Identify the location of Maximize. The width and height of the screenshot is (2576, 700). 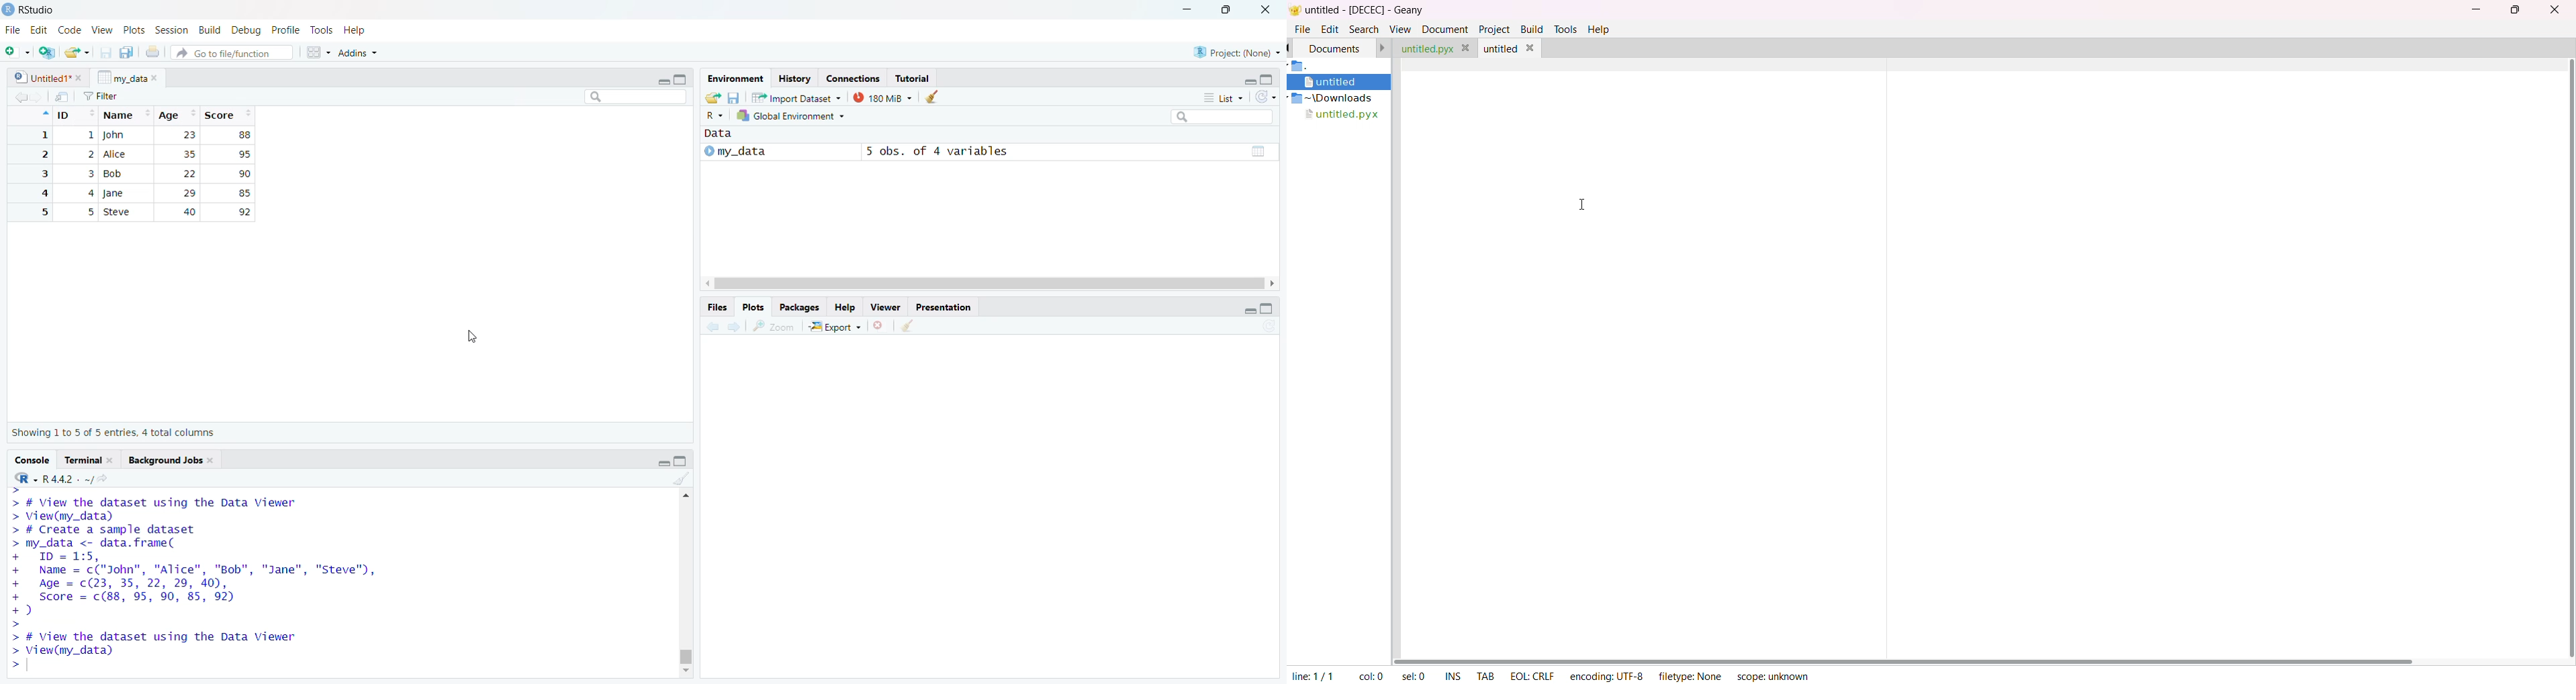
(680, 461).